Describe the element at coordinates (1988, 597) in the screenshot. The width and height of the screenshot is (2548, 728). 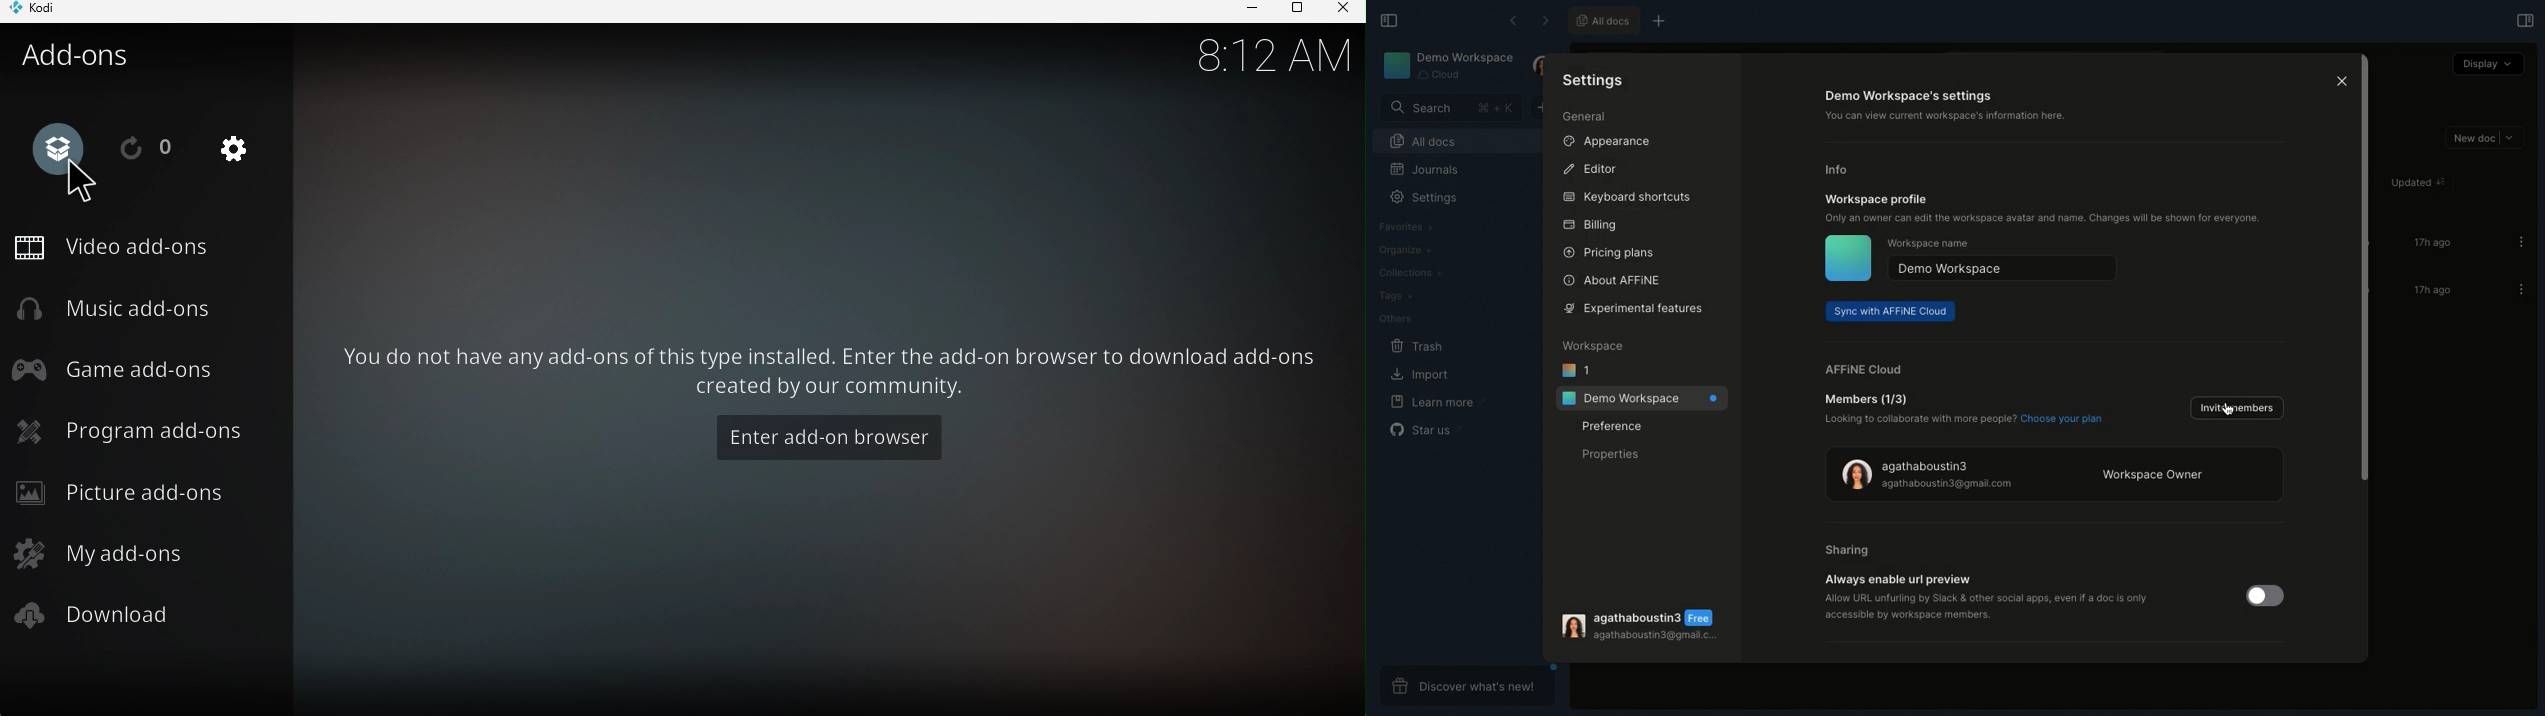
I see `‘Allow URL unfurling by Slack & other social apps, even if a doc is only` at that location.